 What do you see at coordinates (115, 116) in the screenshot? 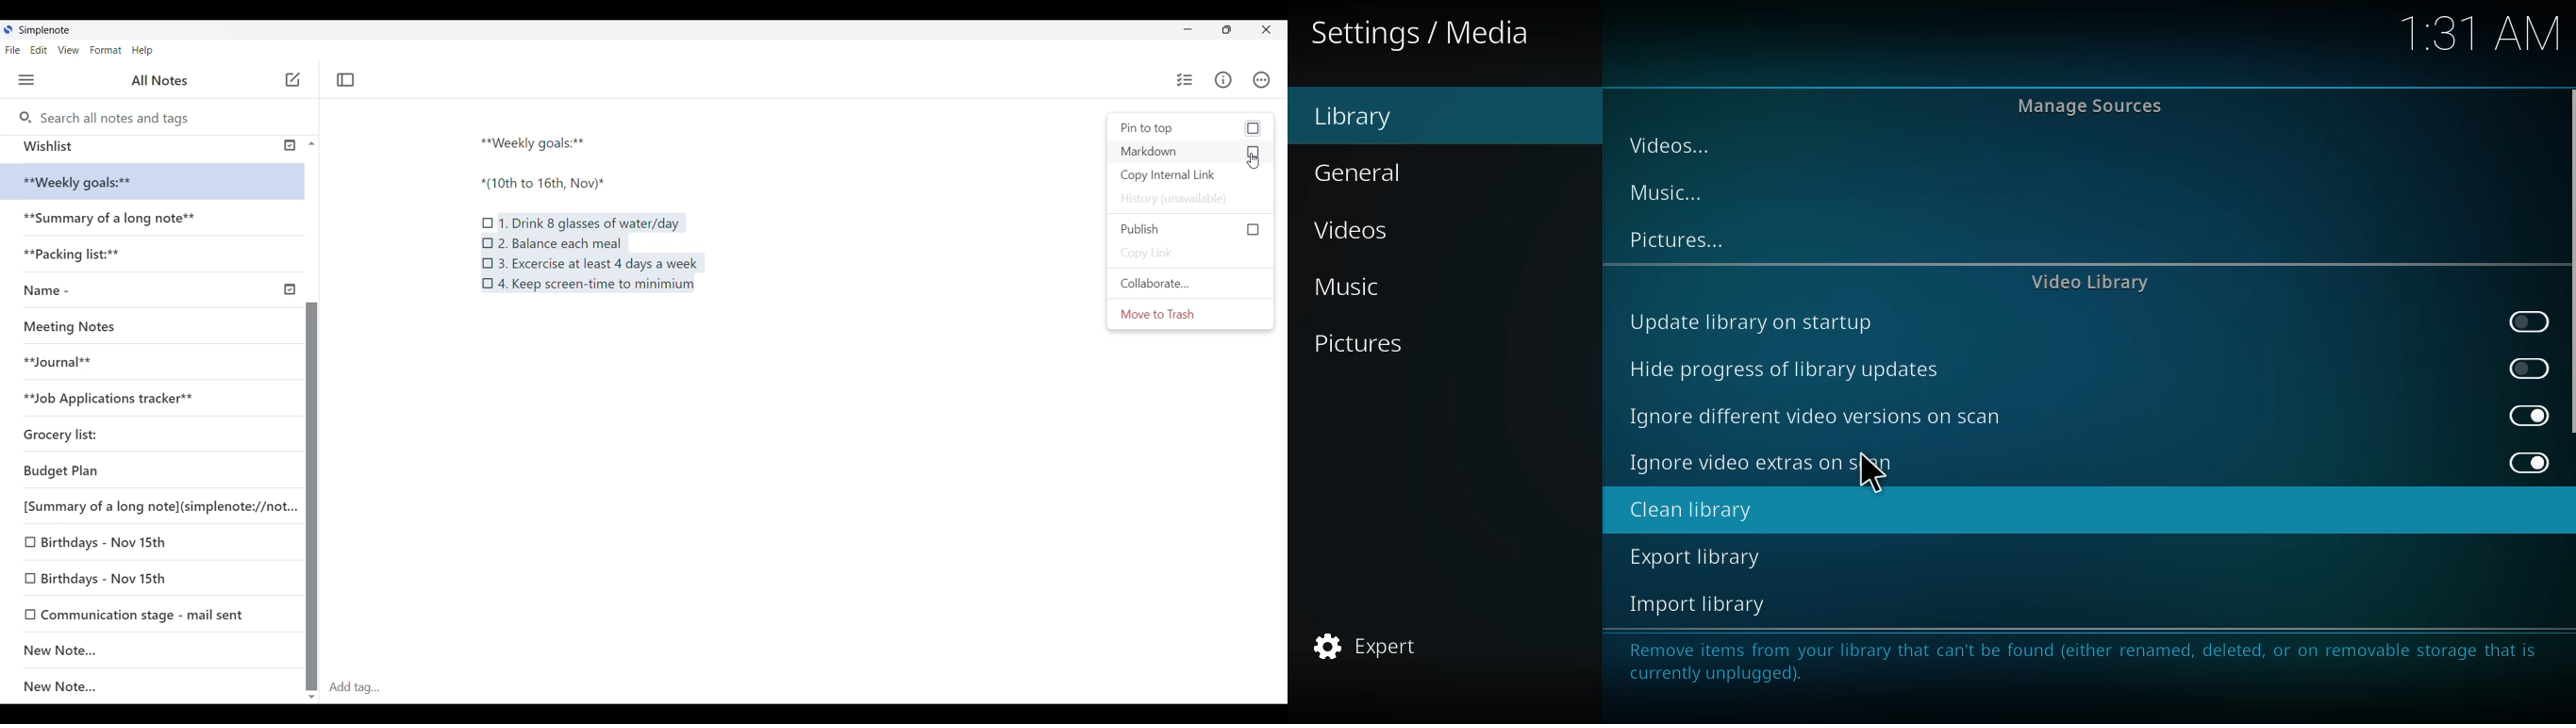
I see `Search all notes and tags` at bounding box center [115, 116].